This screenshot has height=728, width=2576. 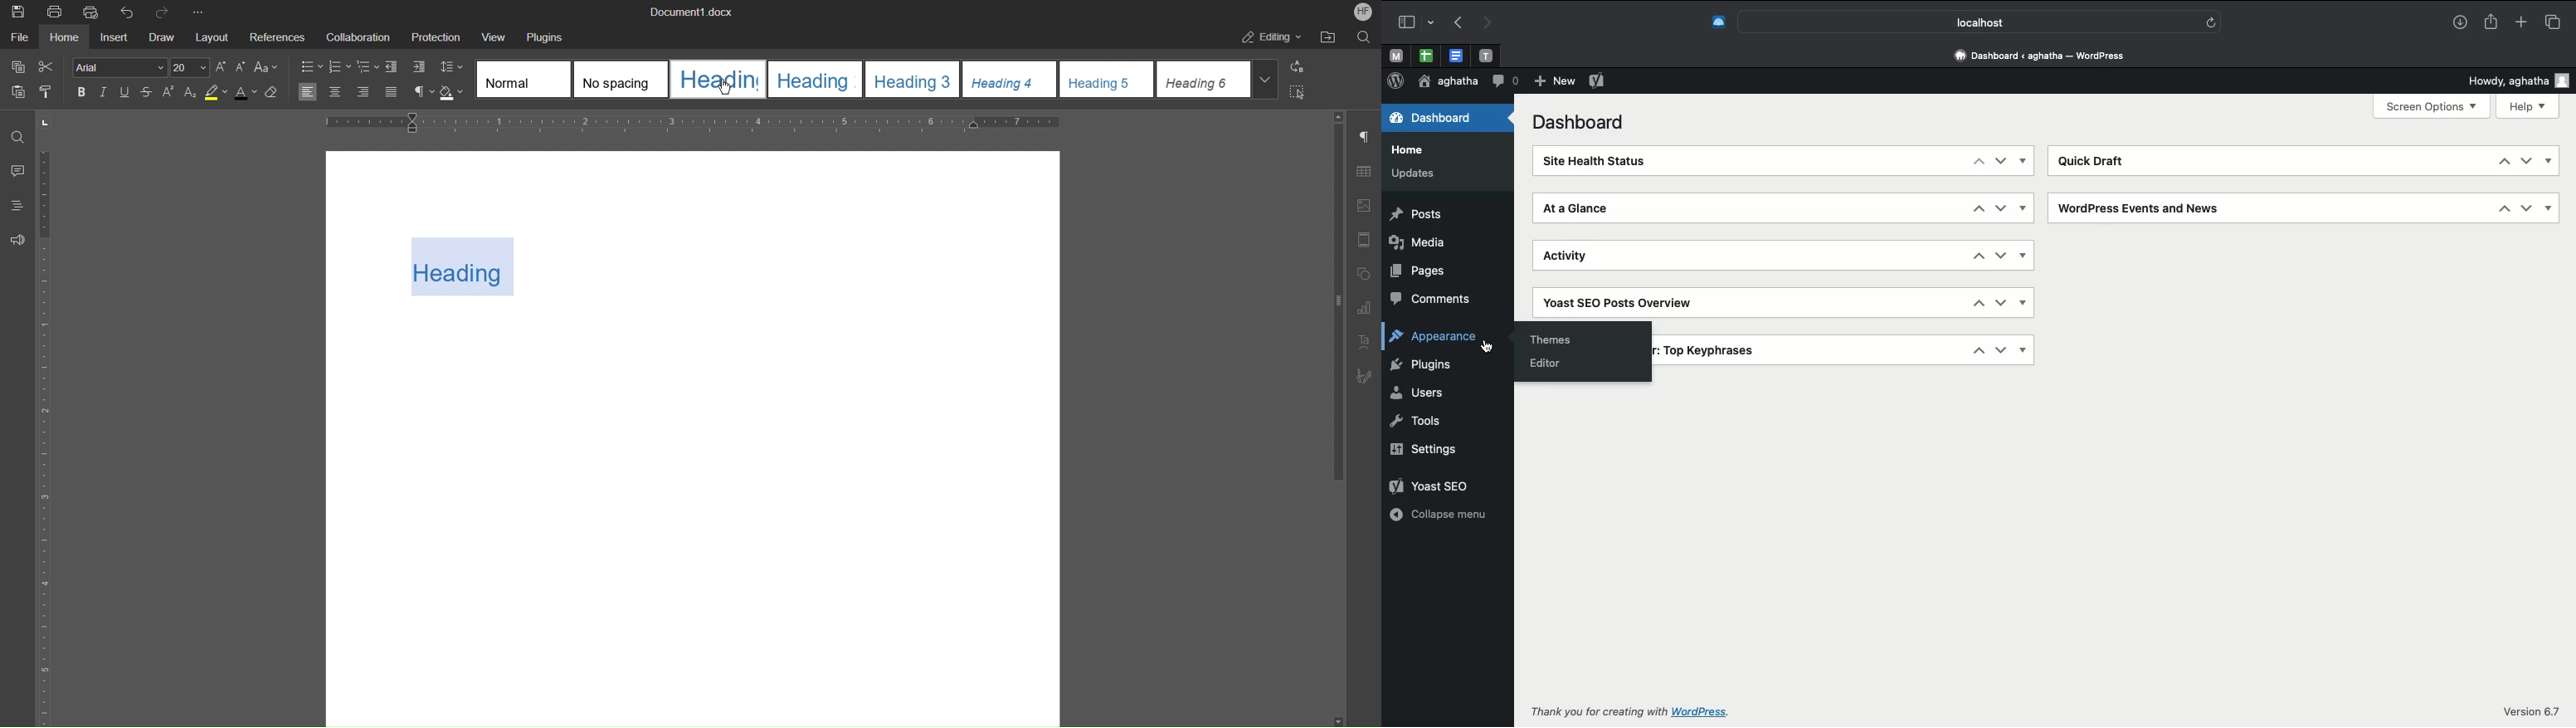 What do you see at coordinates (1448, 81) in the screenshot?
I see `User` at bounding box center [1448, 81].